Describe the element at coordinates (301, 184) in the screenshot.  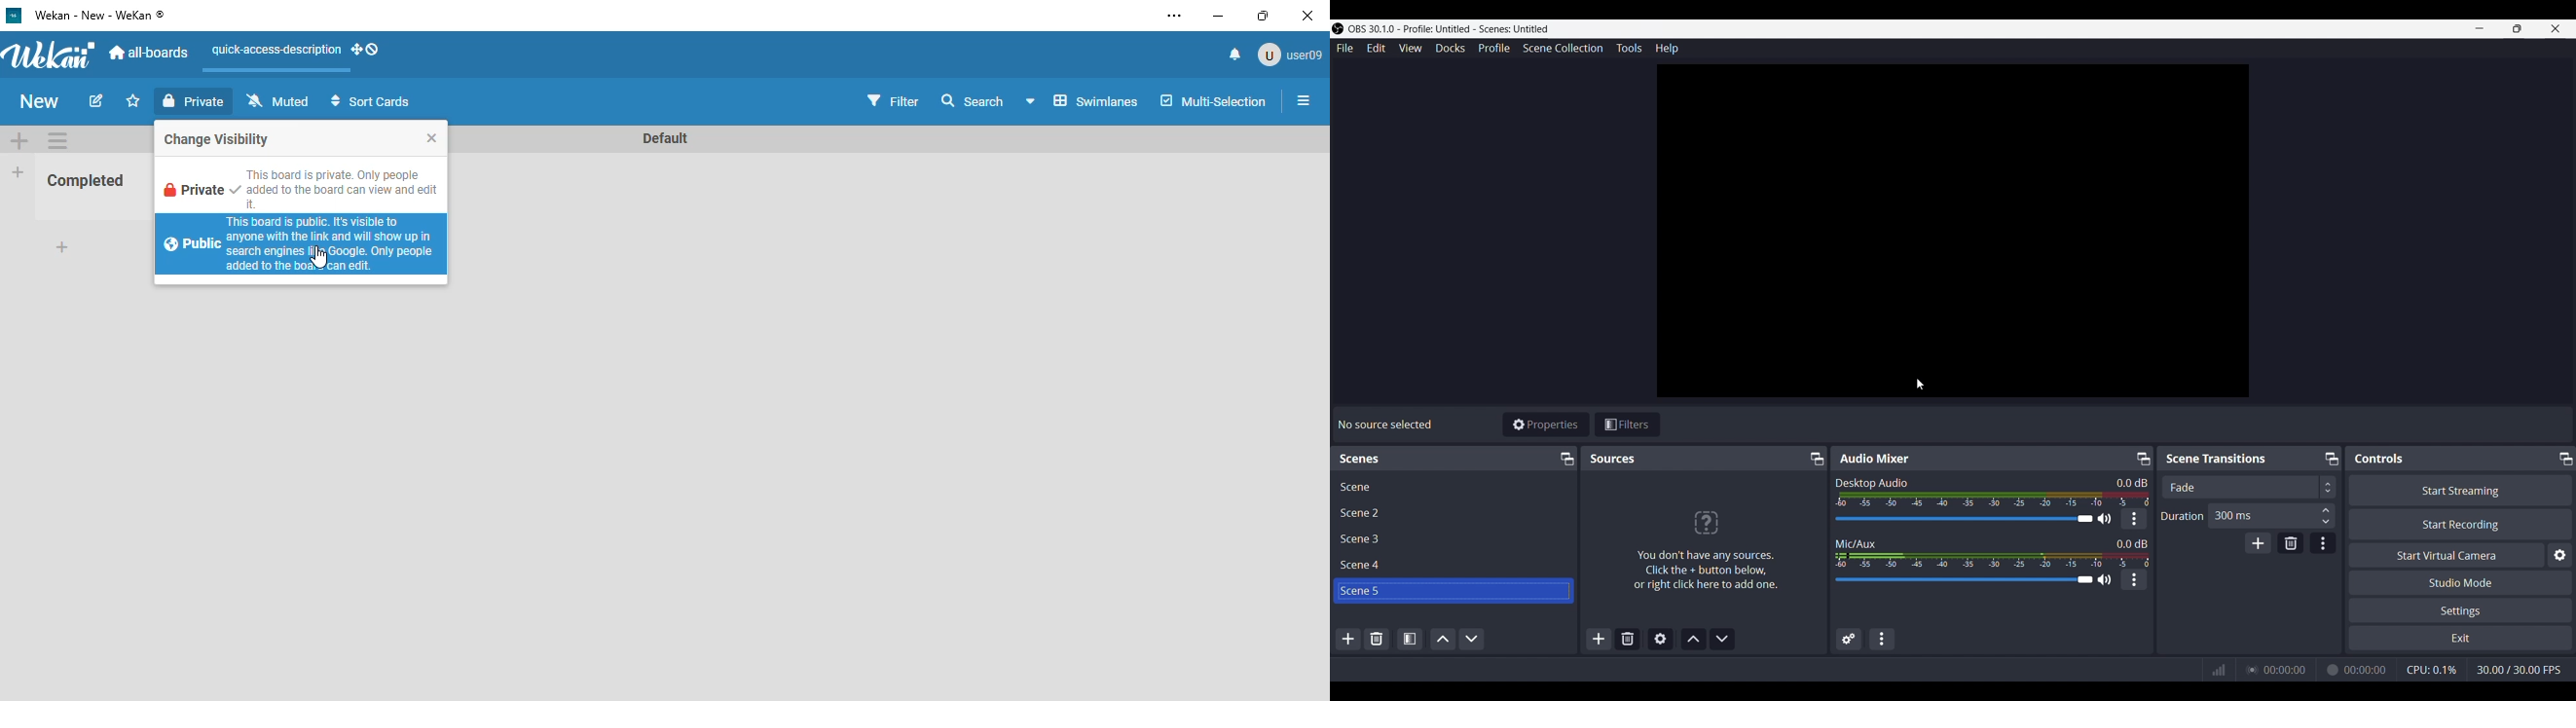
I see `this board is private. only people added to this board can view and edit it.` at that location.